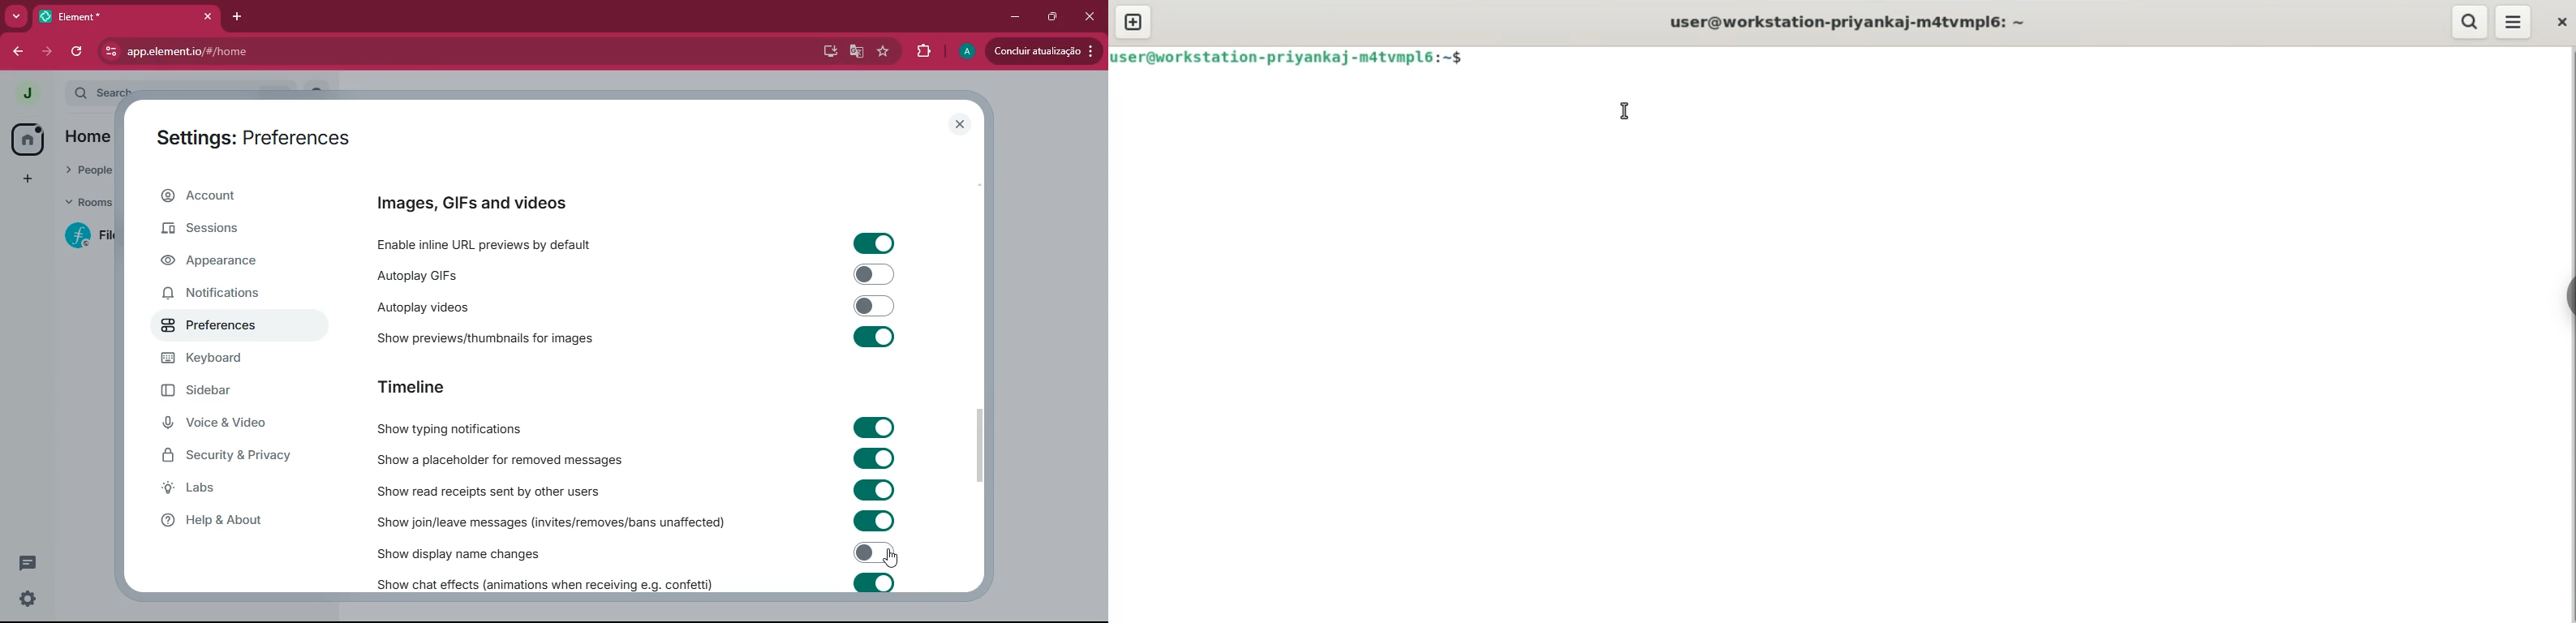  What do you see at coordinates (28, 599) in the screenshot?
I see `quick settings` at bounding box center [28, 599].